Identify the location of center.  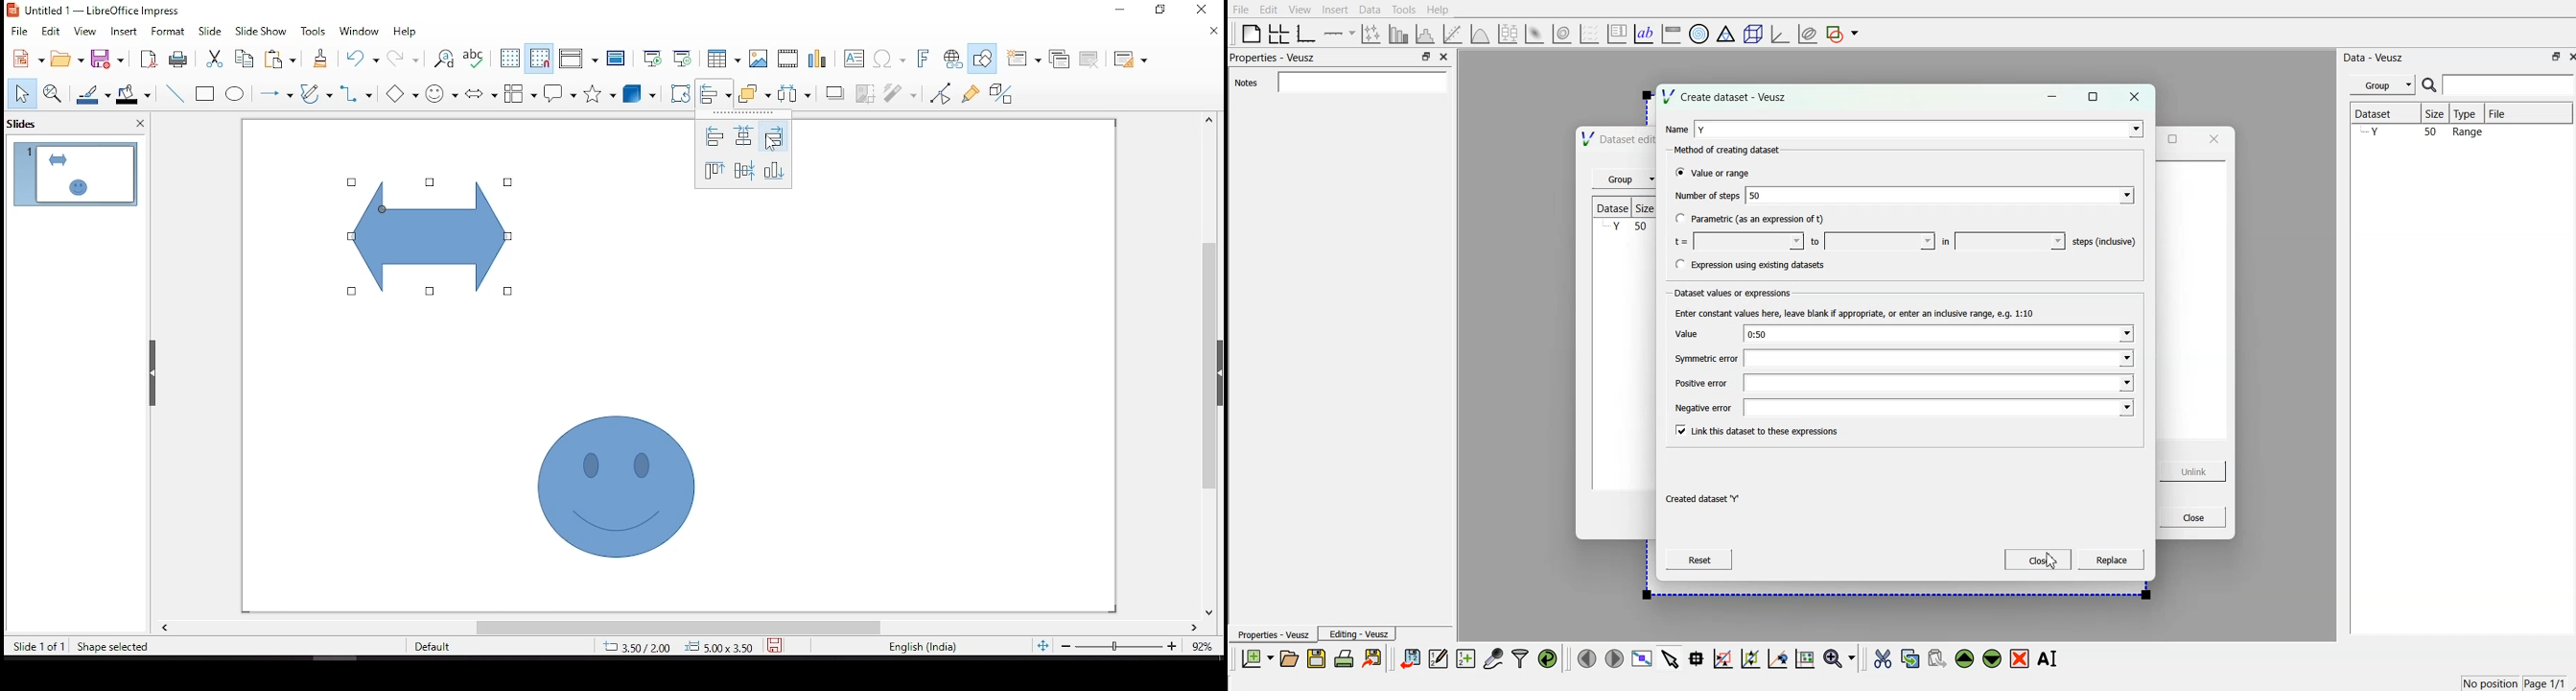
(744, 170).